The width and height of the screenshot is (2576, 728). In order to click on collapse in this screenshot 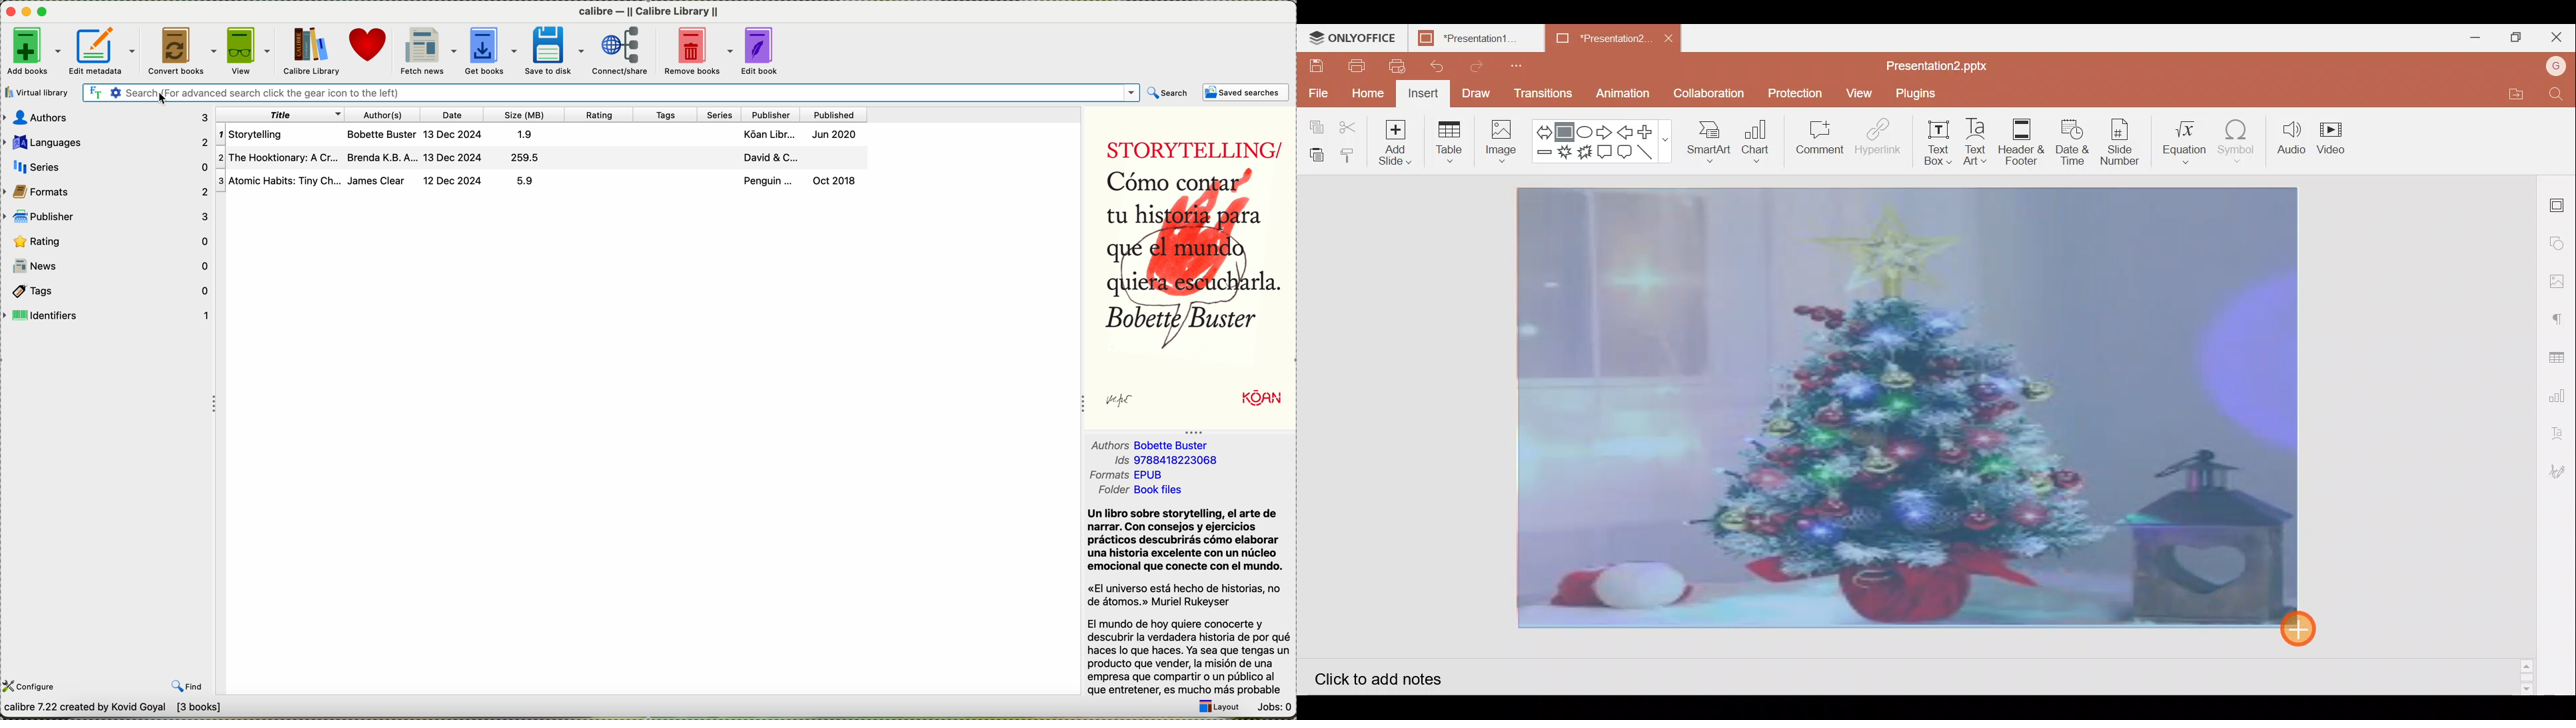, I will do `click(1081, 407)`.